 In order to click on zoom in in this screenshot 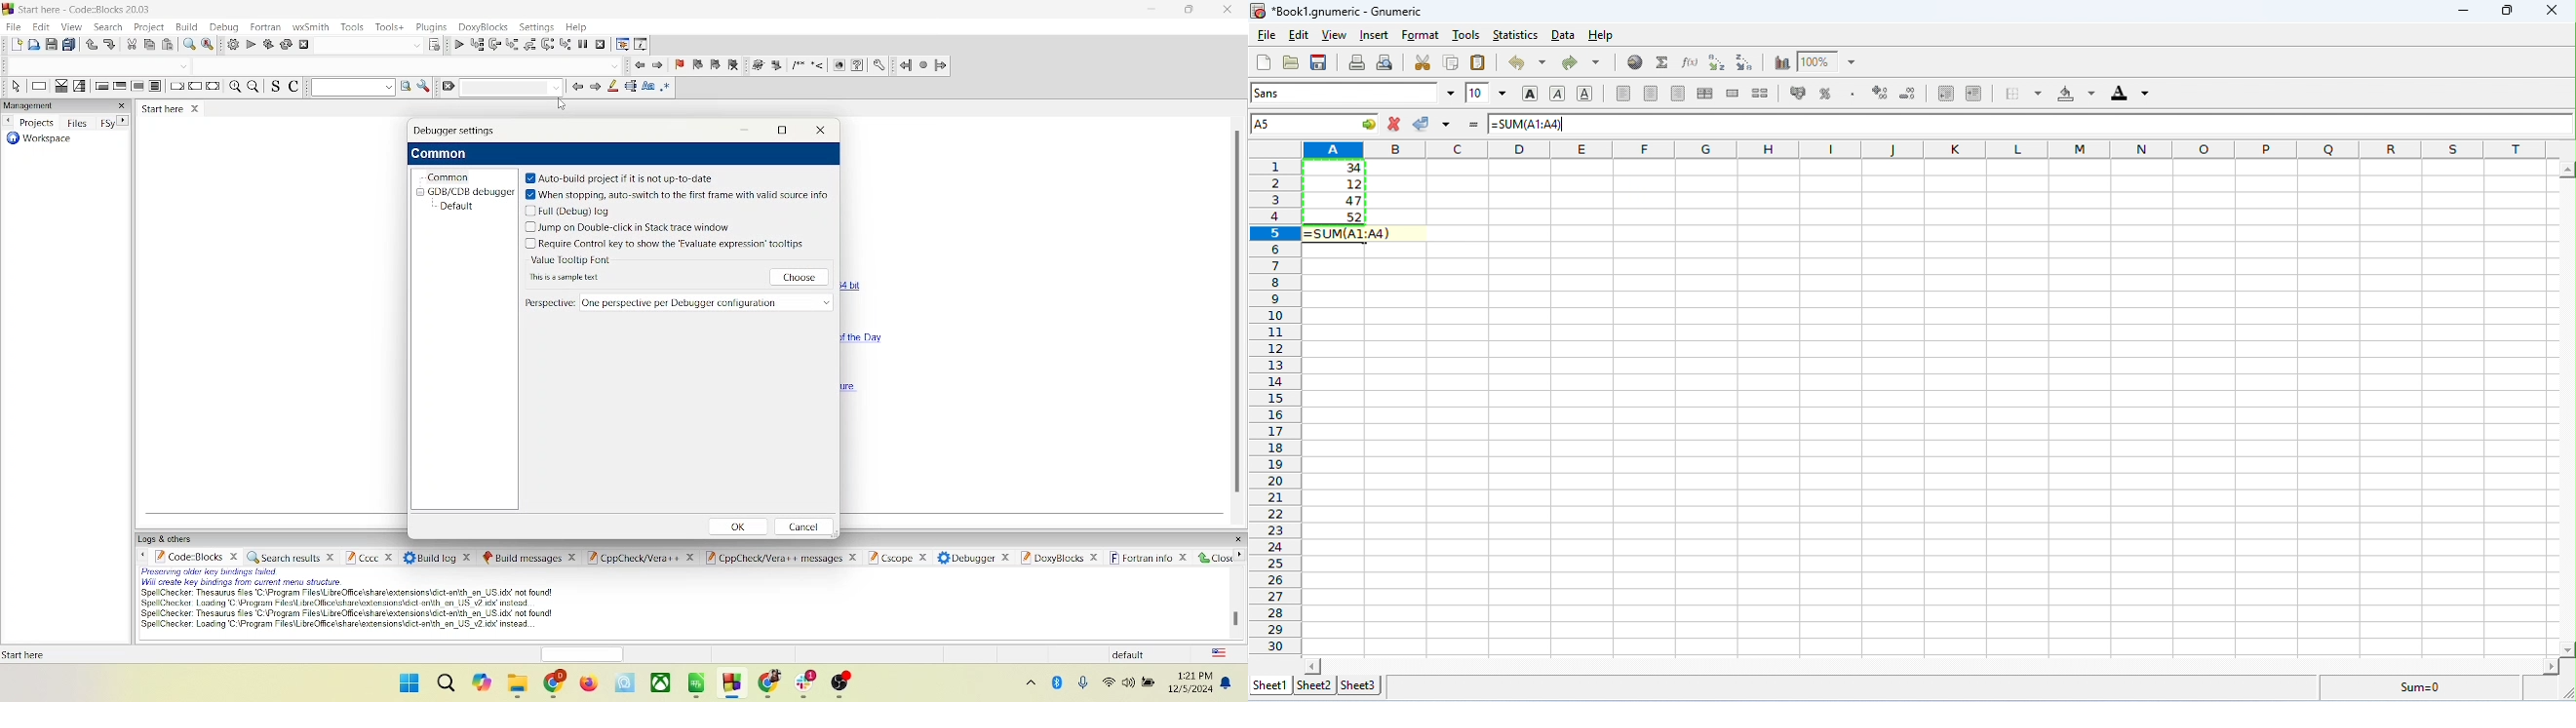, I will do `click(235, 87)`.